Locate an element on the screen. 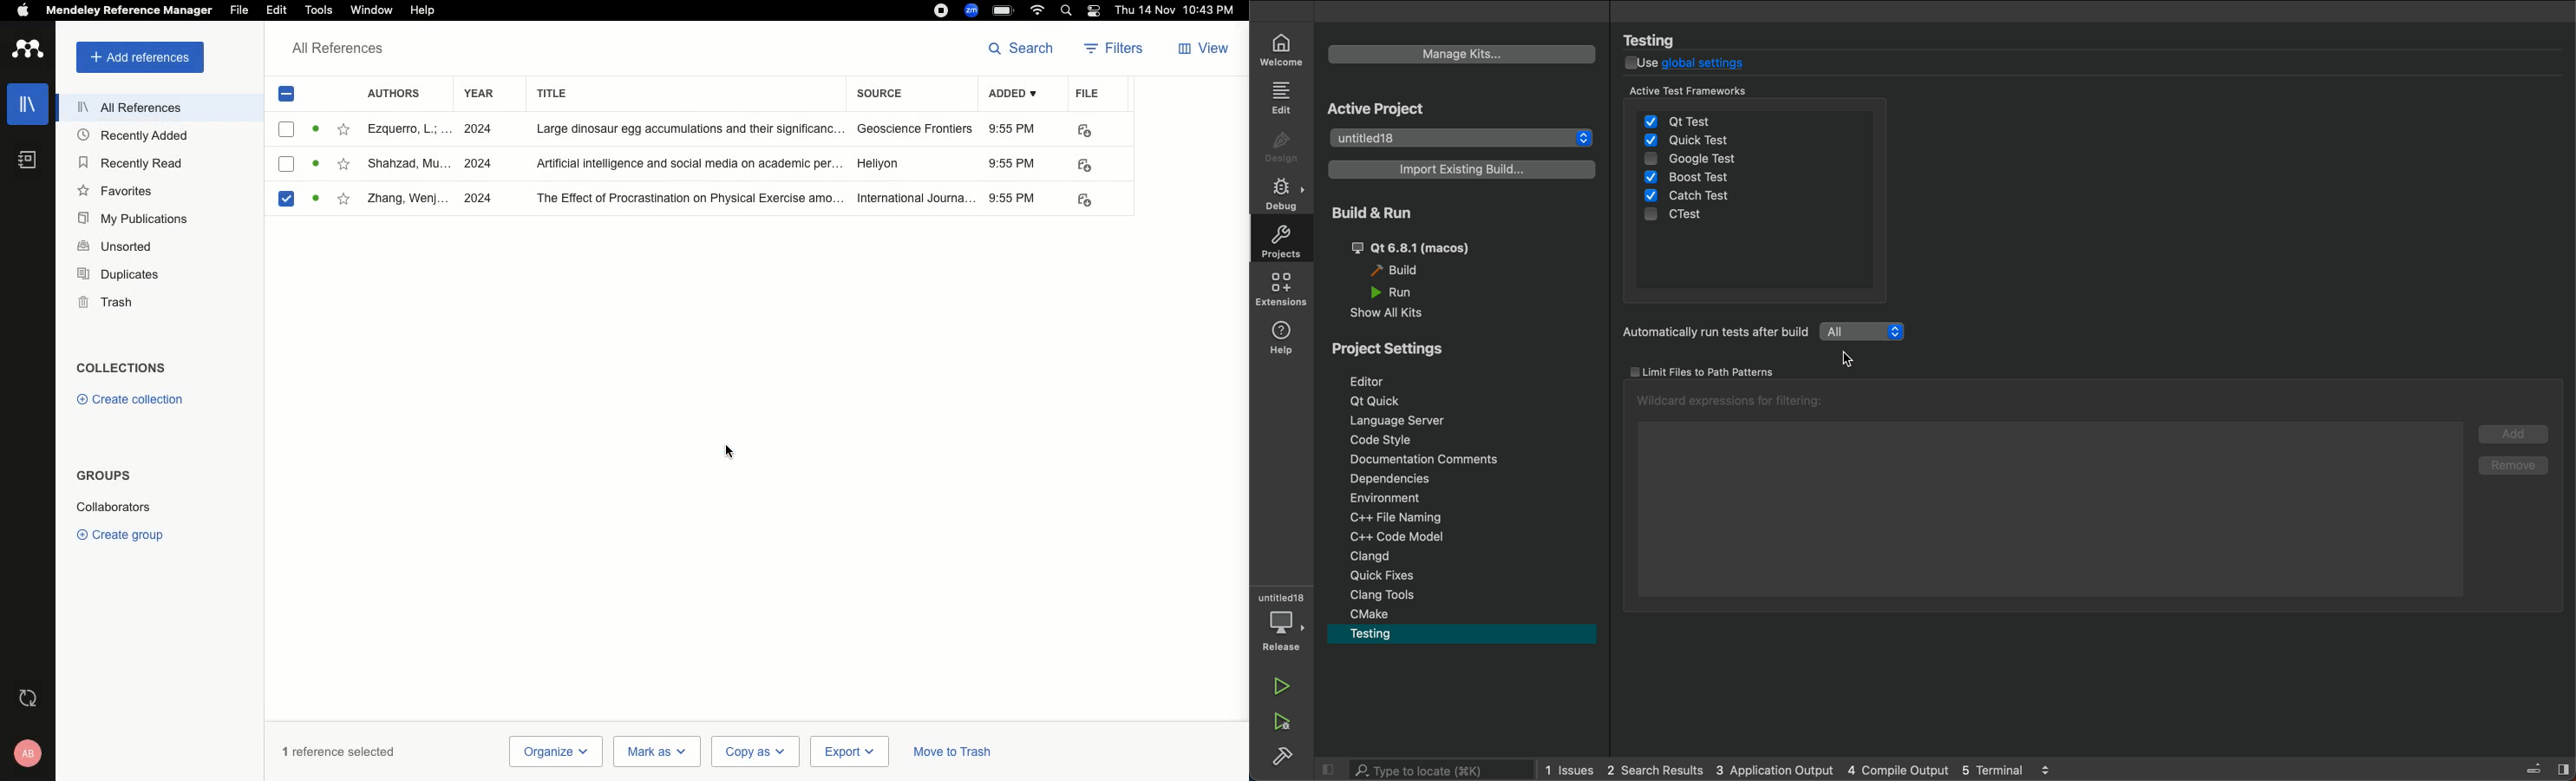 The image size is (2576, 784). Added is located at coordinates (1017, 95).